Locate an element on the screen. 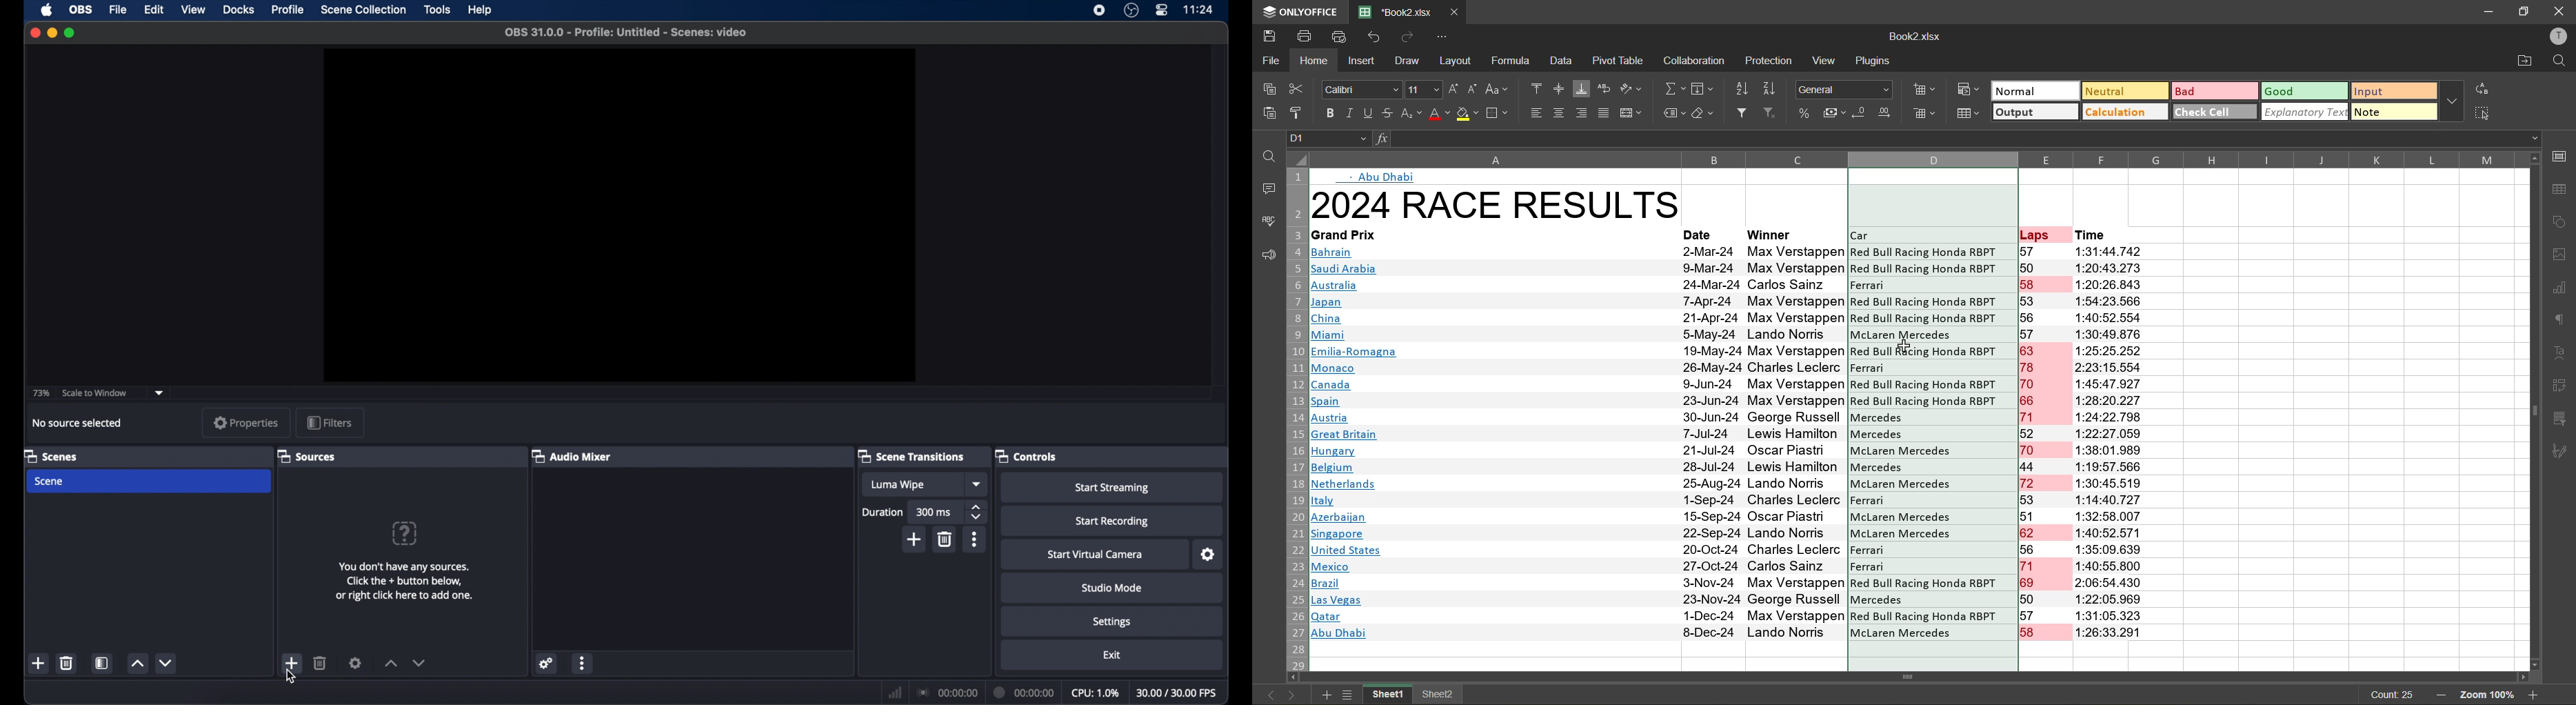 Image resolution: width=2576 pixels, height=728 pixels. row numbers is located at coordinates (1299, 419).